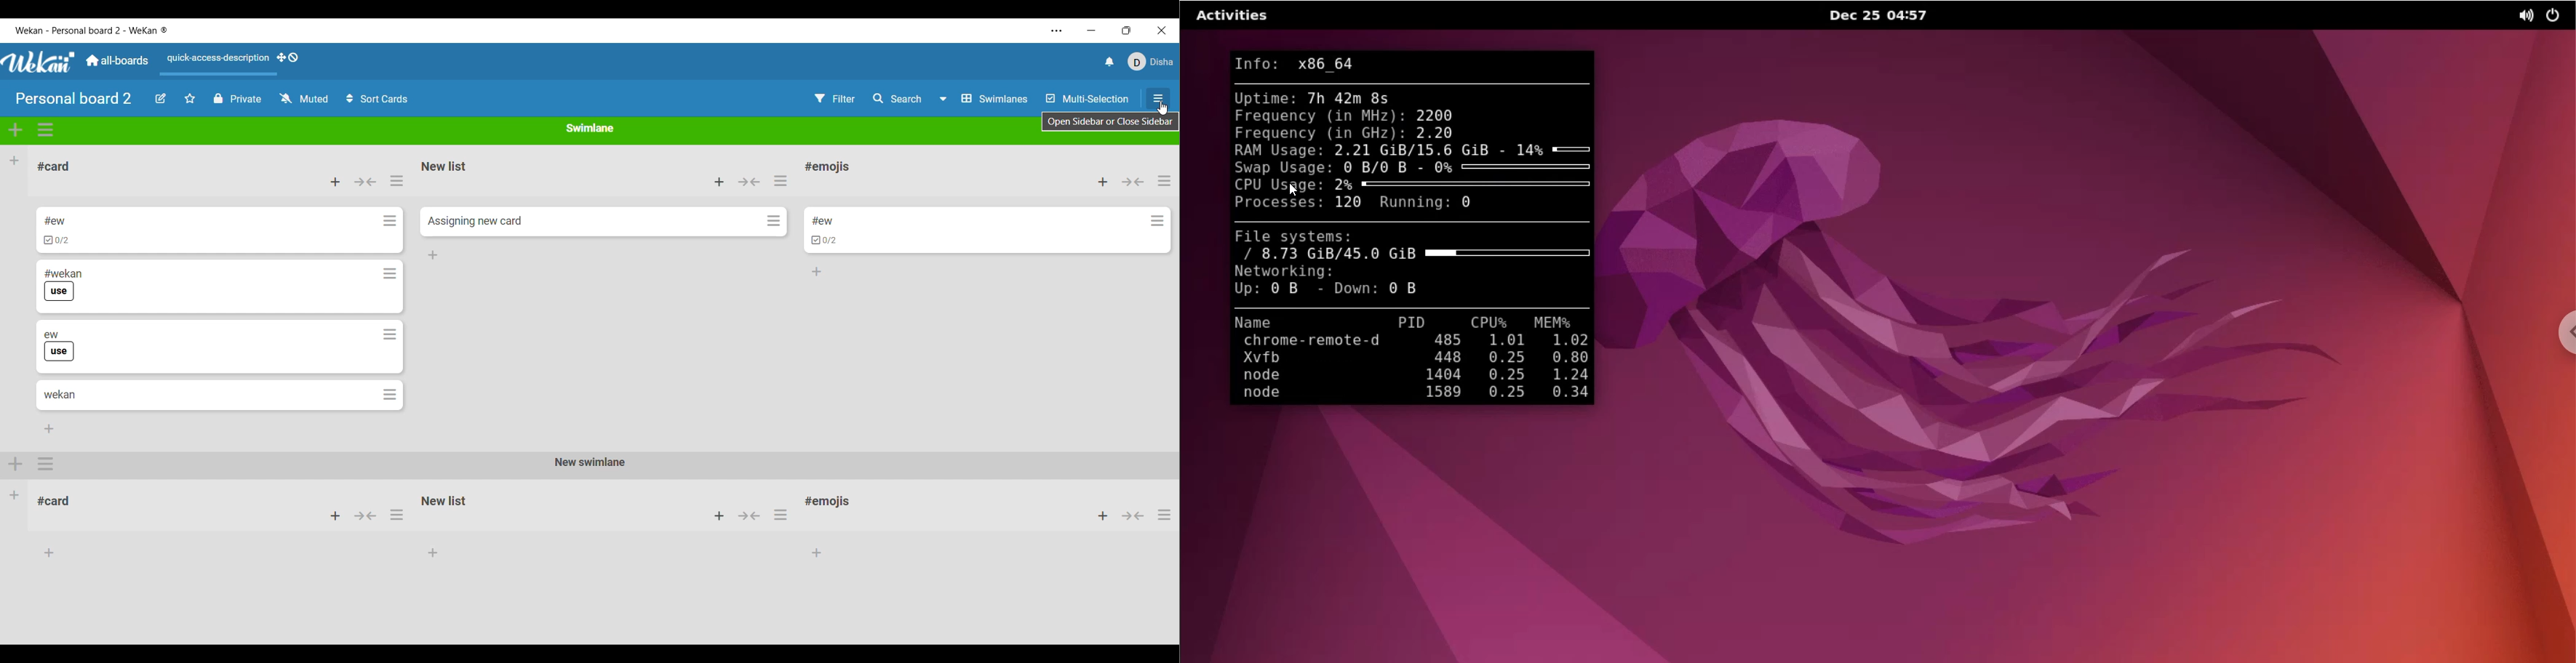 This screenshot has height=672, width=2576. What do you see at coordinates (45, 130) in the screenshot?
I see `Swimlane actions` at bounding box center [45, 130].